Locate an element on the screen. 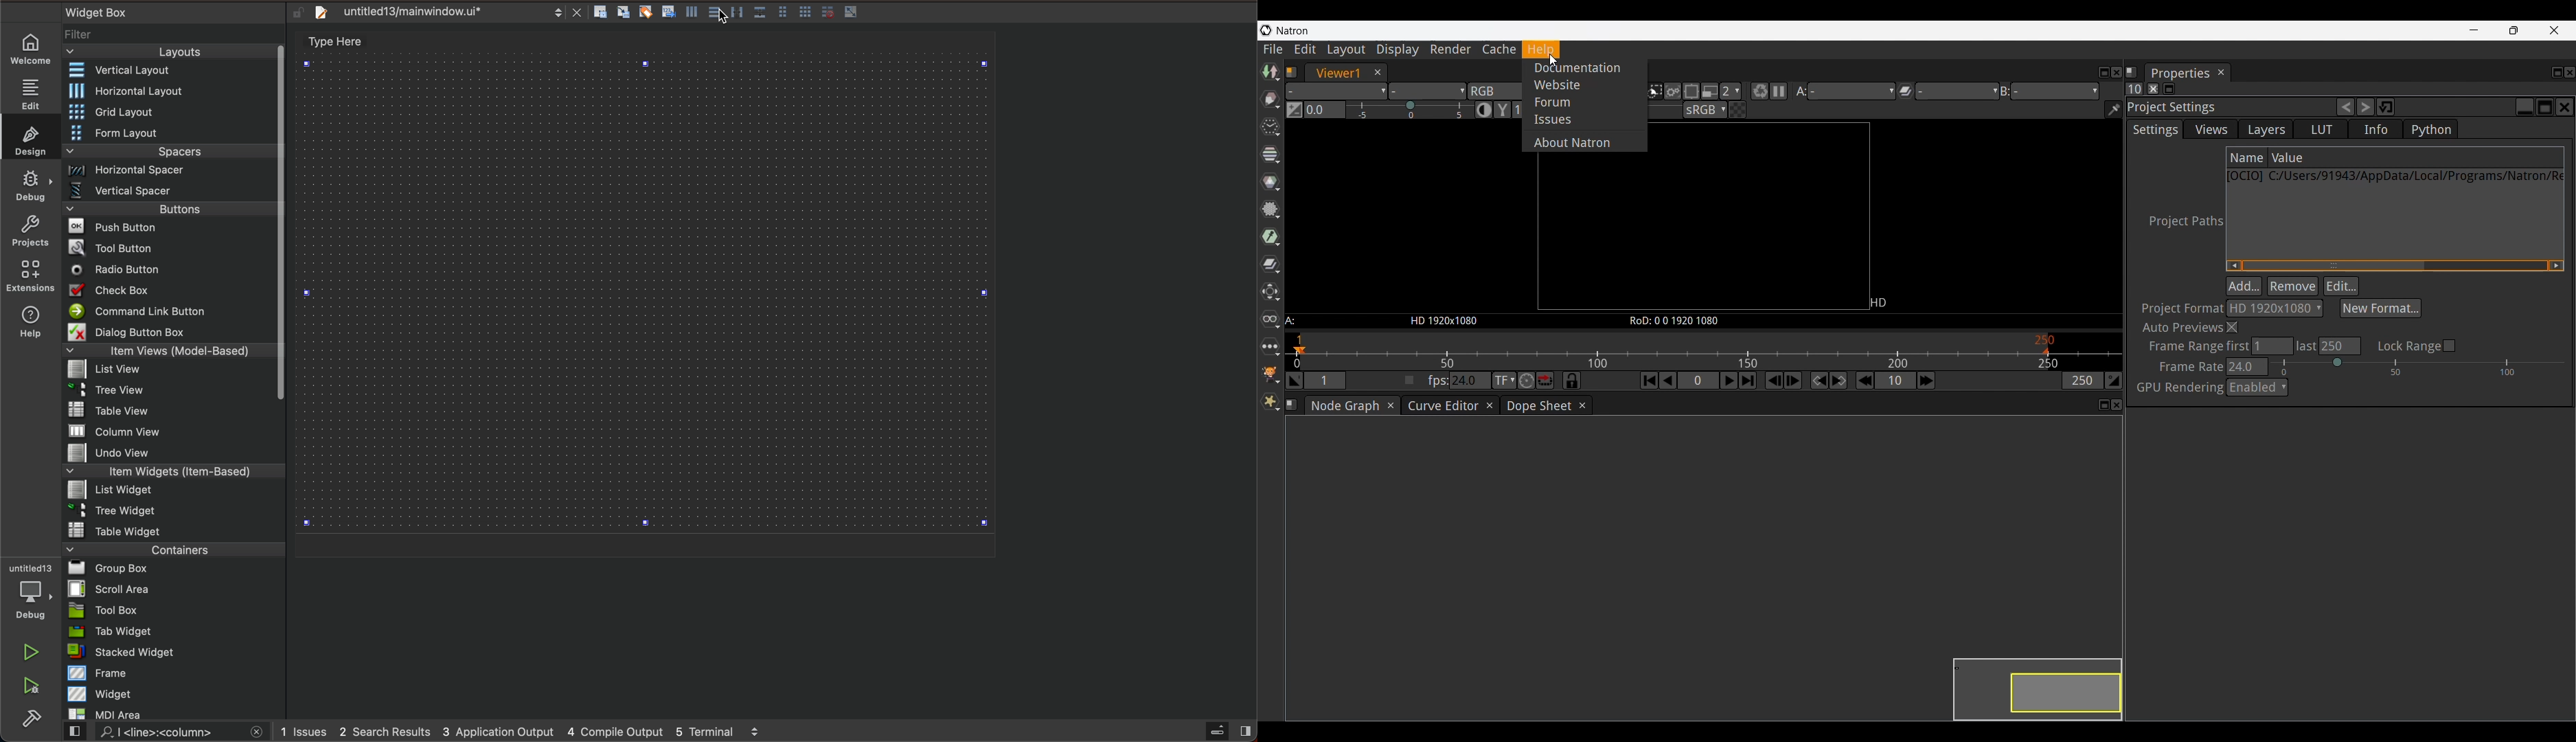 The image size is (2576, 756). group box is located at coordinates (176, 569).